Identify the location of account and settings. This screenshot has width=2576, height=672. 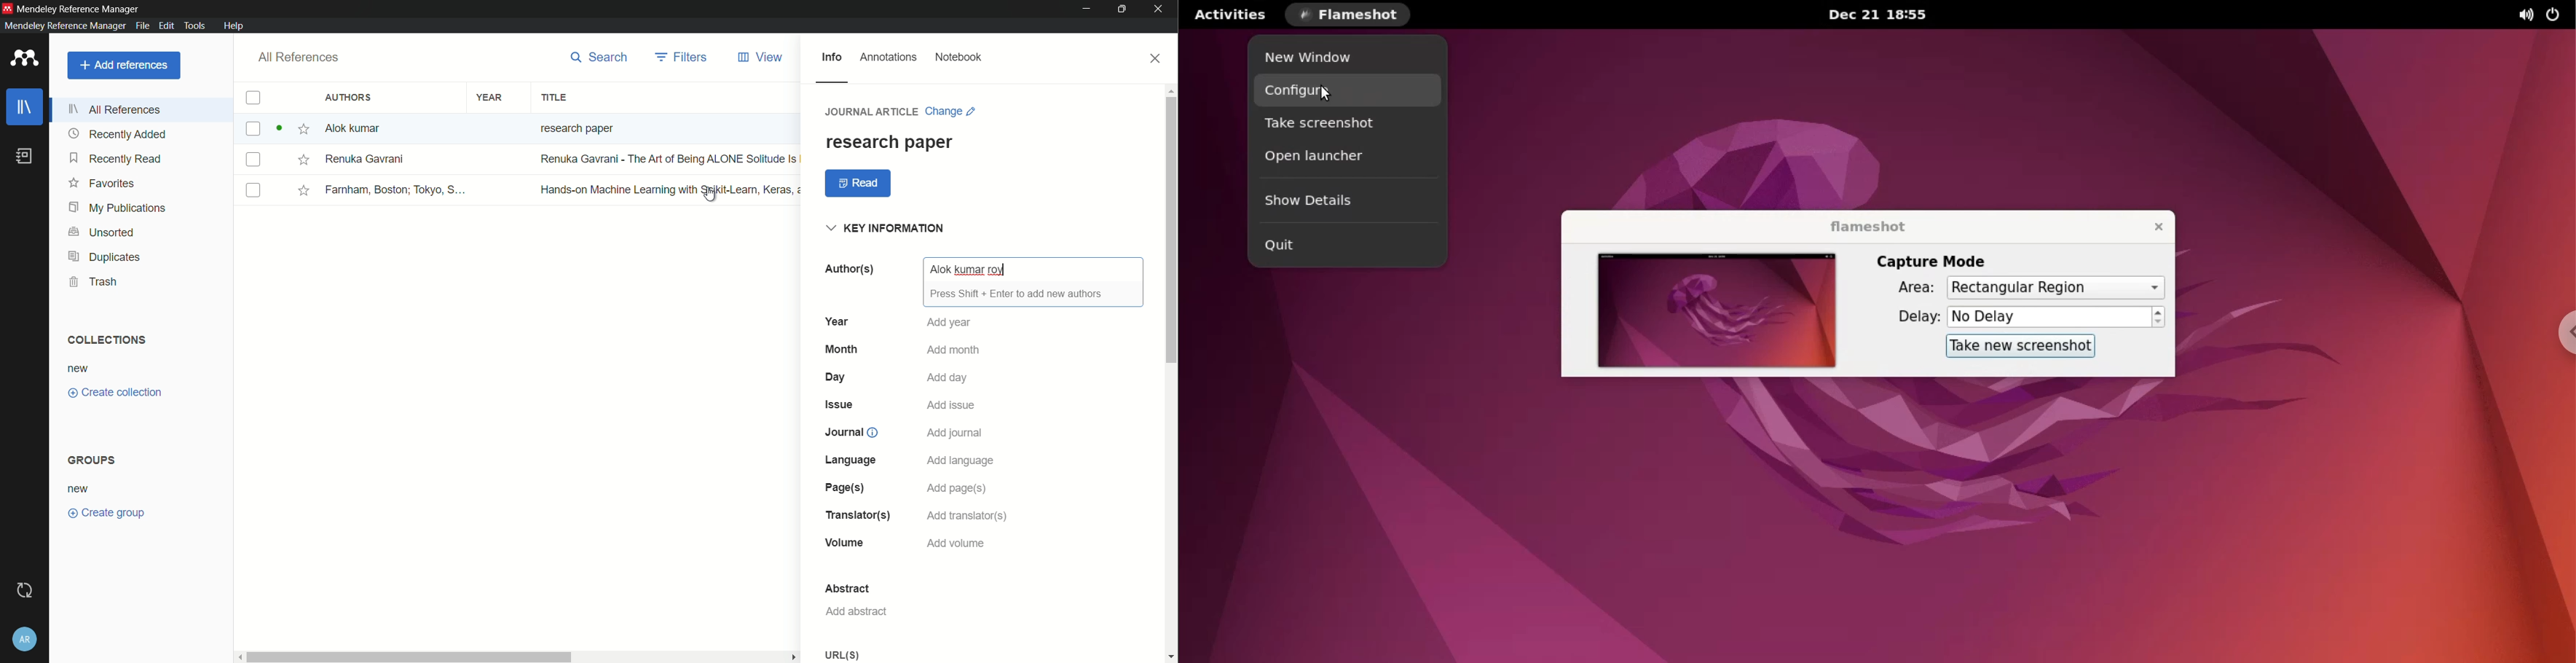
(25, 639).